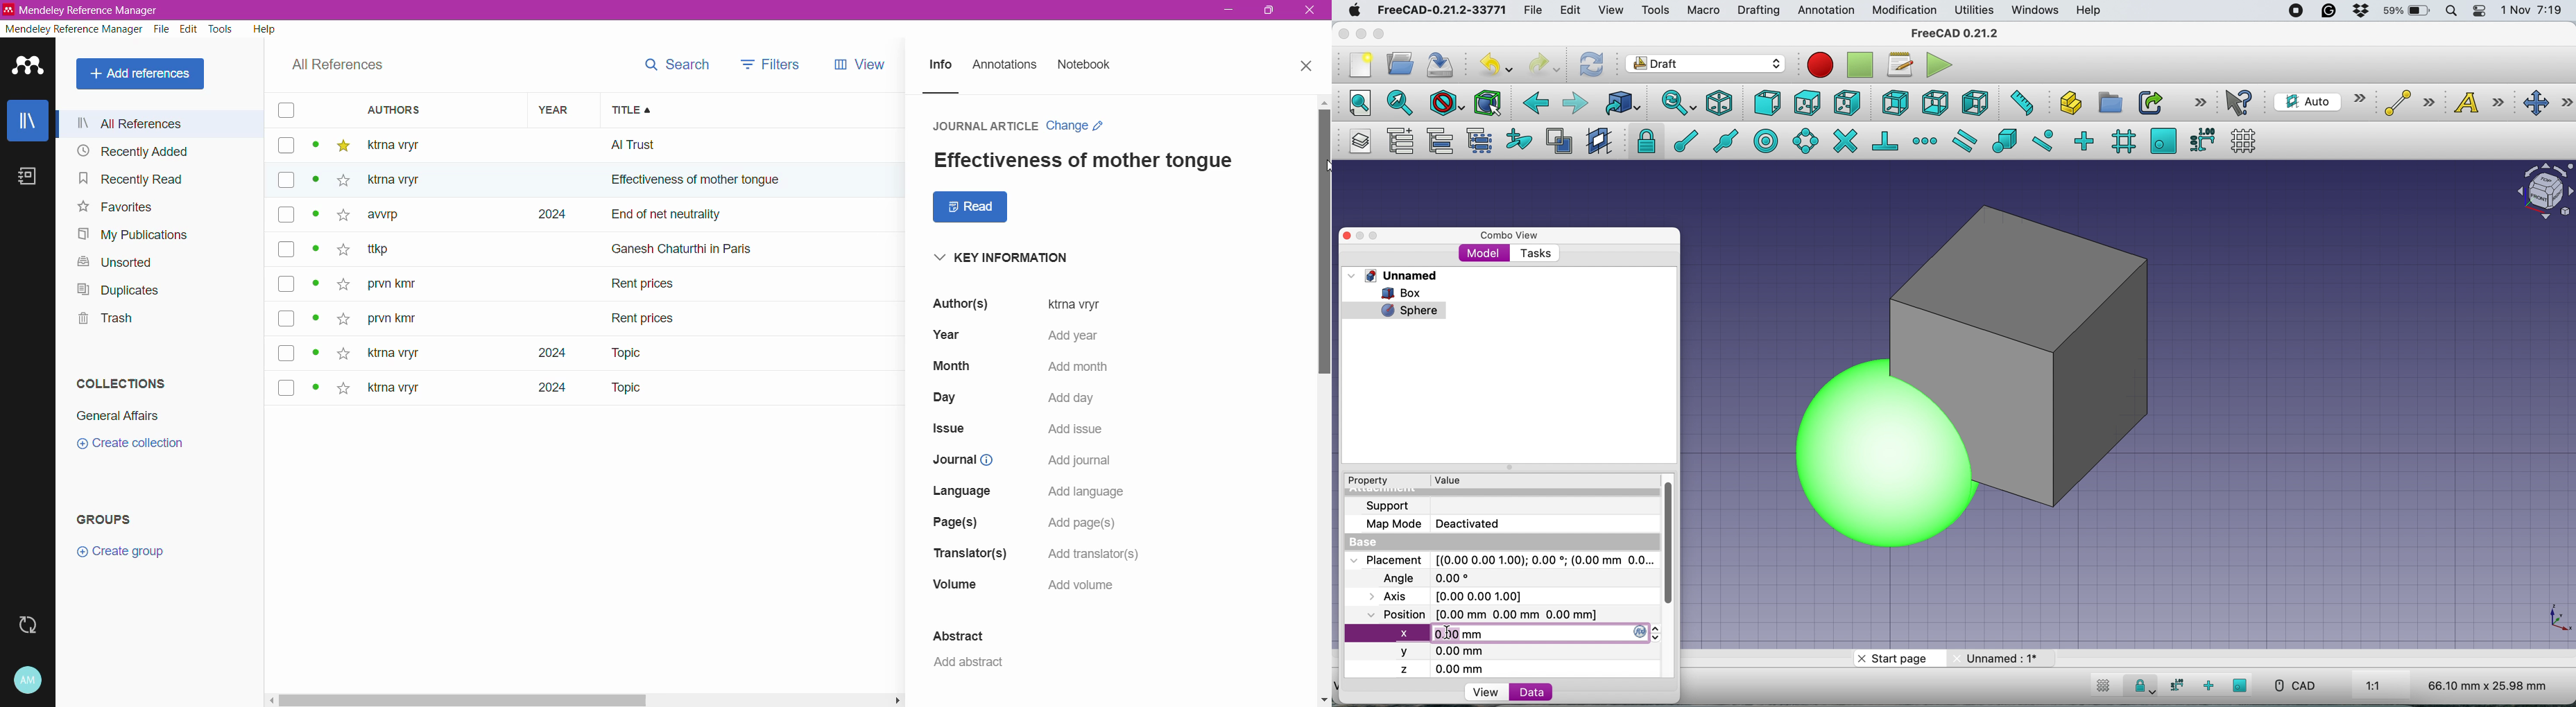 This screenshot has width=2576, height=728. Describe the element at coordinates (1355, 102) in the screenshot. I see `fit all` at that location.